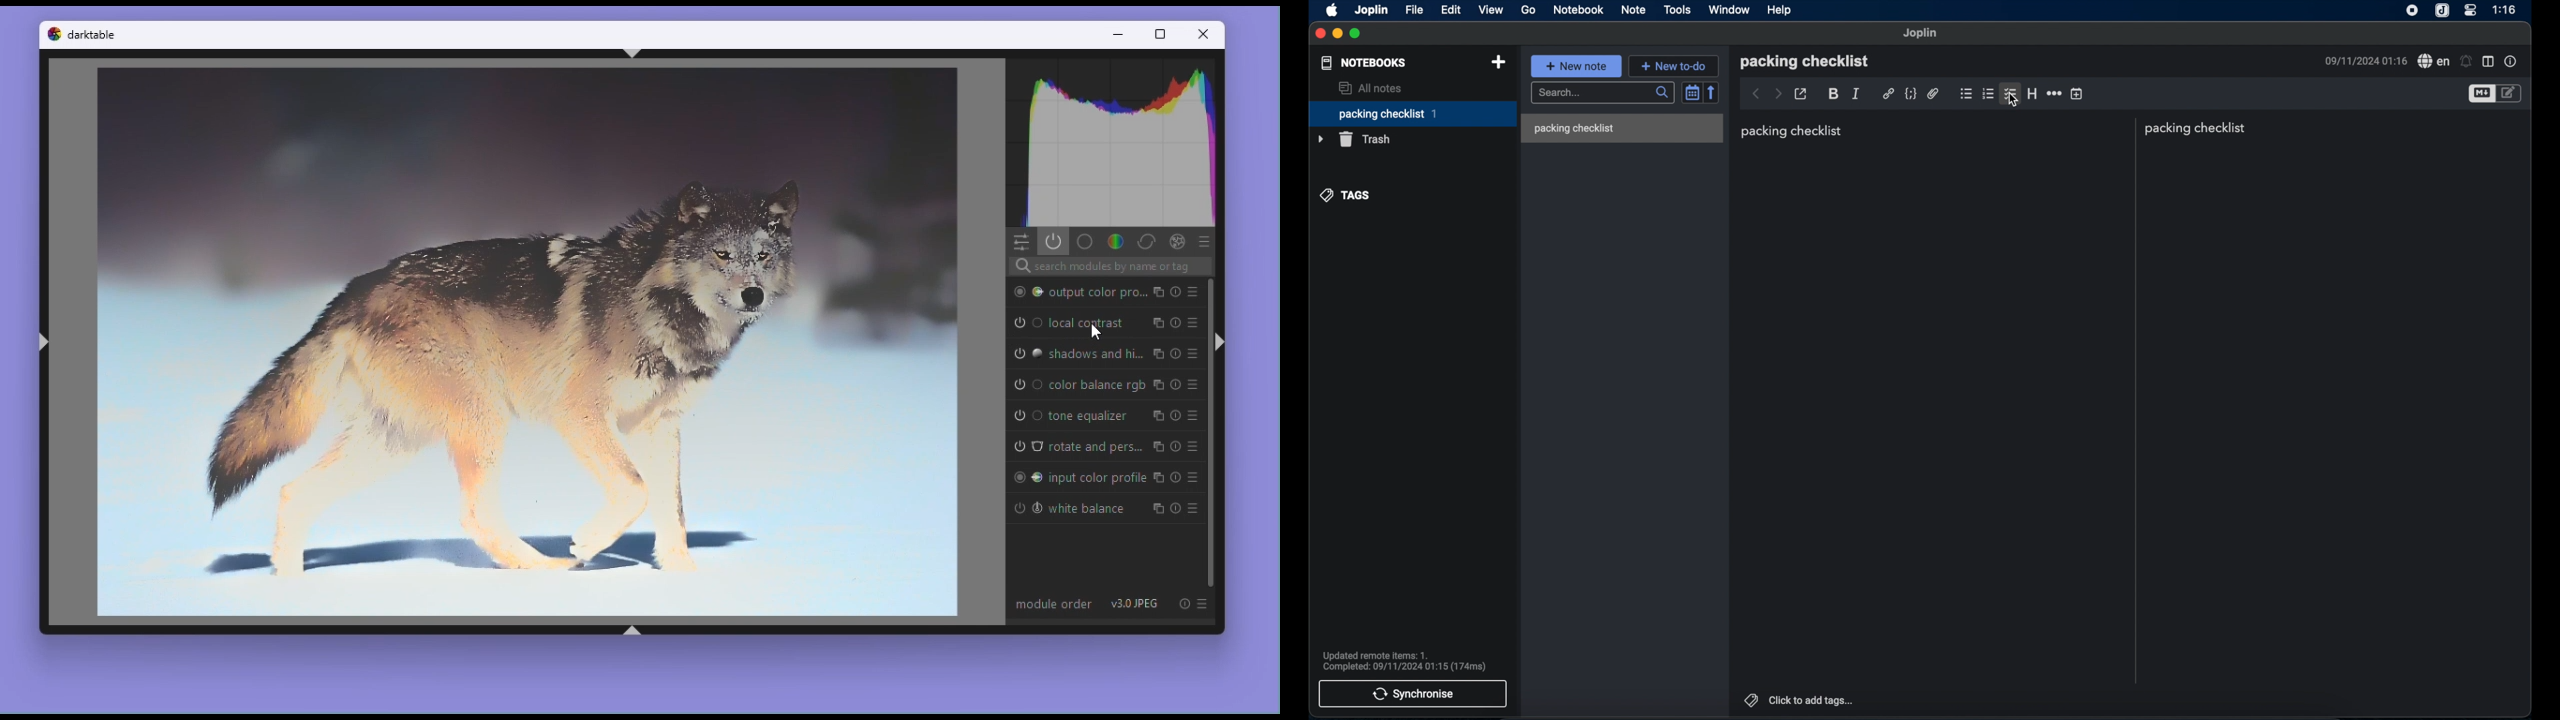 Image resolution: width=2576 pixels, height=728 pixels. I want to click on search bar, so click(1602, 93).